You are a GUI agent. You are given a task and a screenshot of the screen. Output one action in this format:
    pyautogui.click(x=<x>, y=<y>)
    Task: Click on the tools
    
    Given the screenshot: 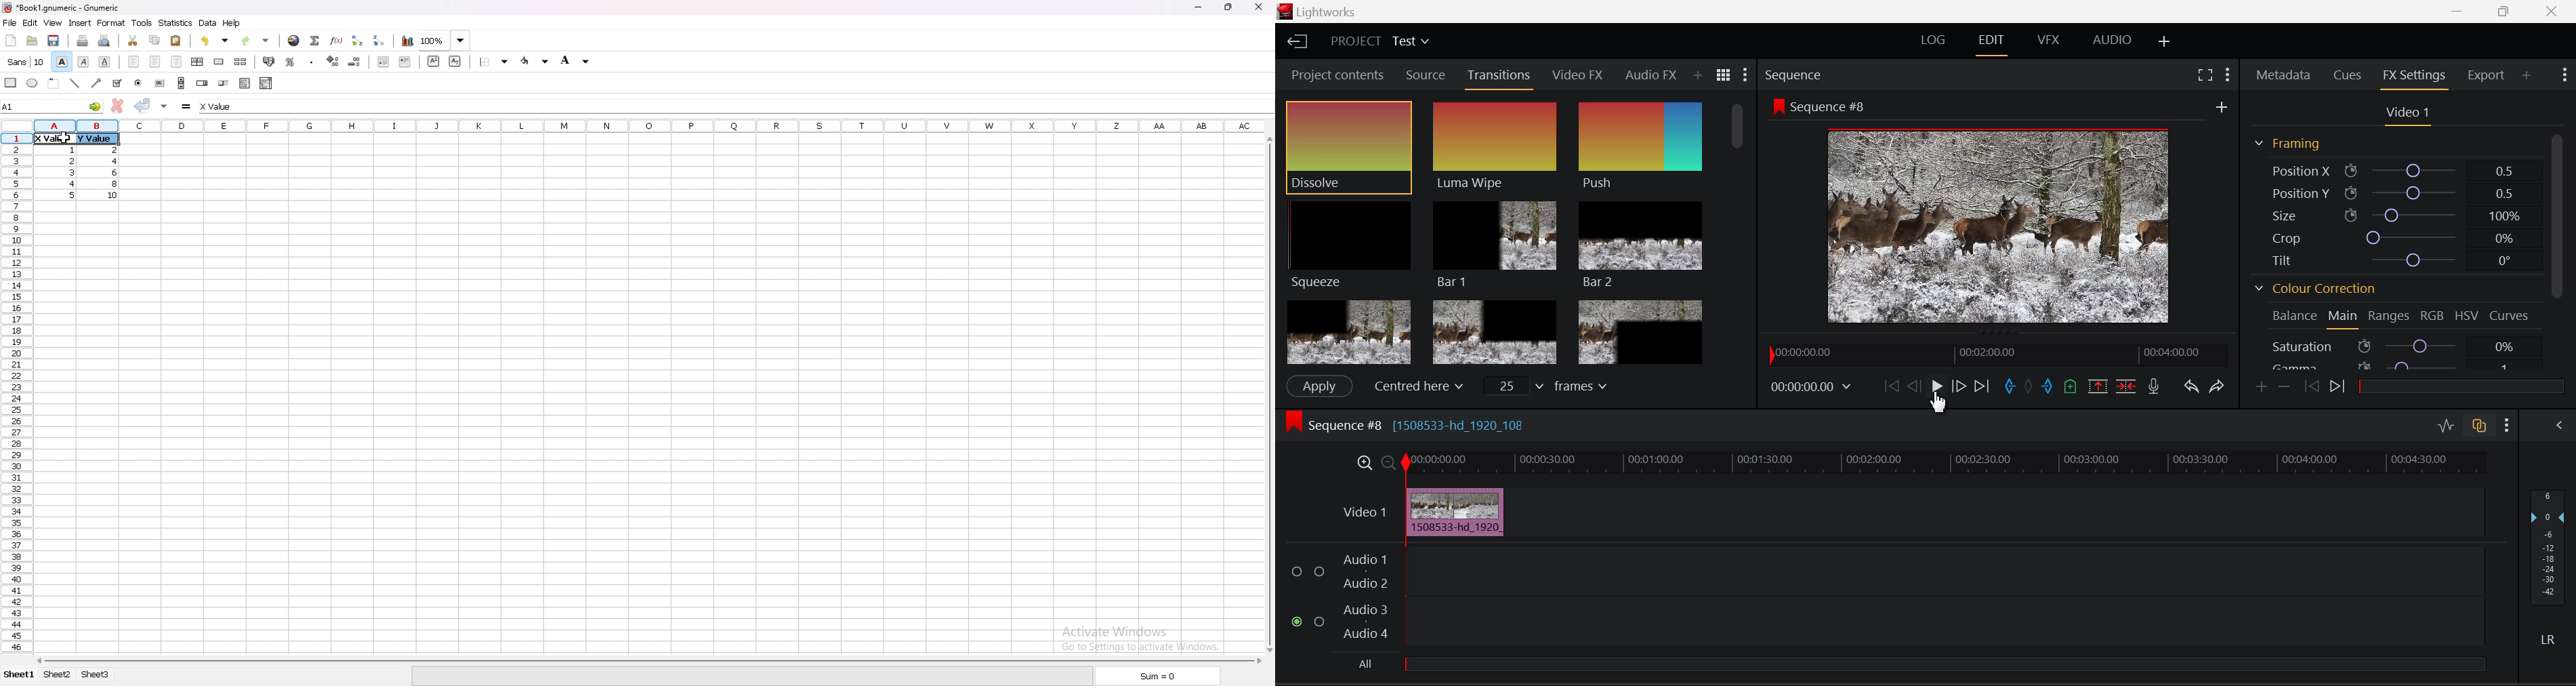 What is the action you would take?
    pyautogui.click(x=142, y=23)
    